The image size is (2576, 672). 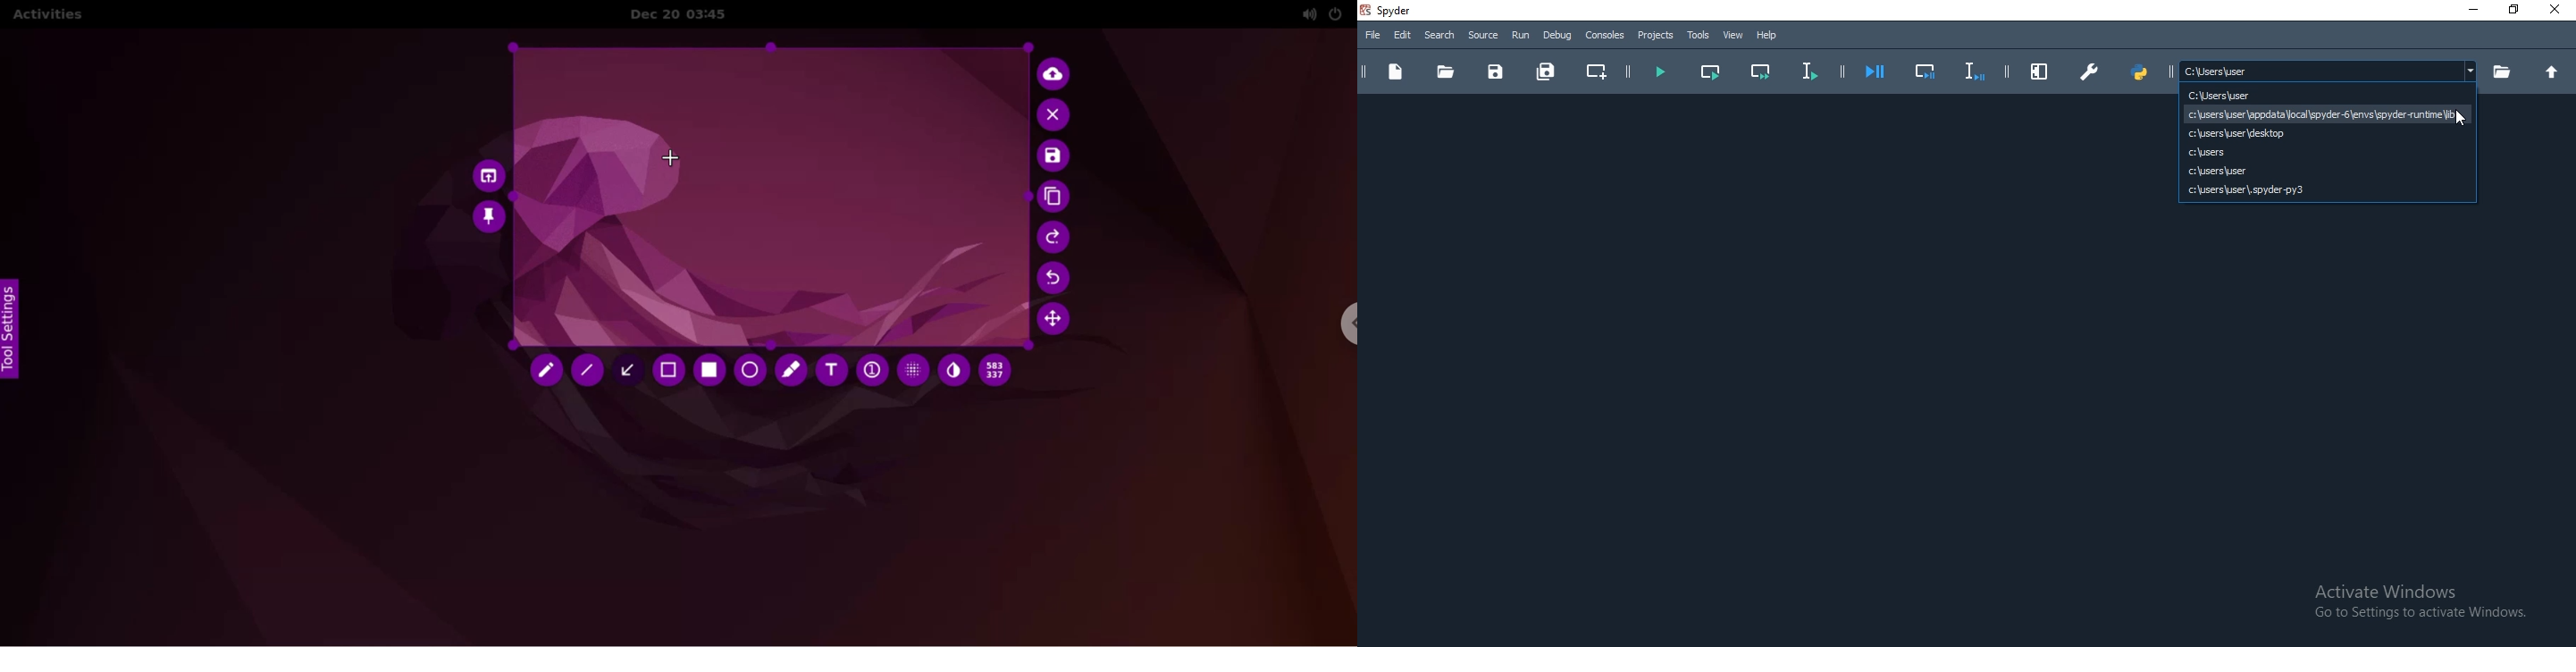 I want to click on C:\Users\user\desktop, so click(x=2326, y=133).